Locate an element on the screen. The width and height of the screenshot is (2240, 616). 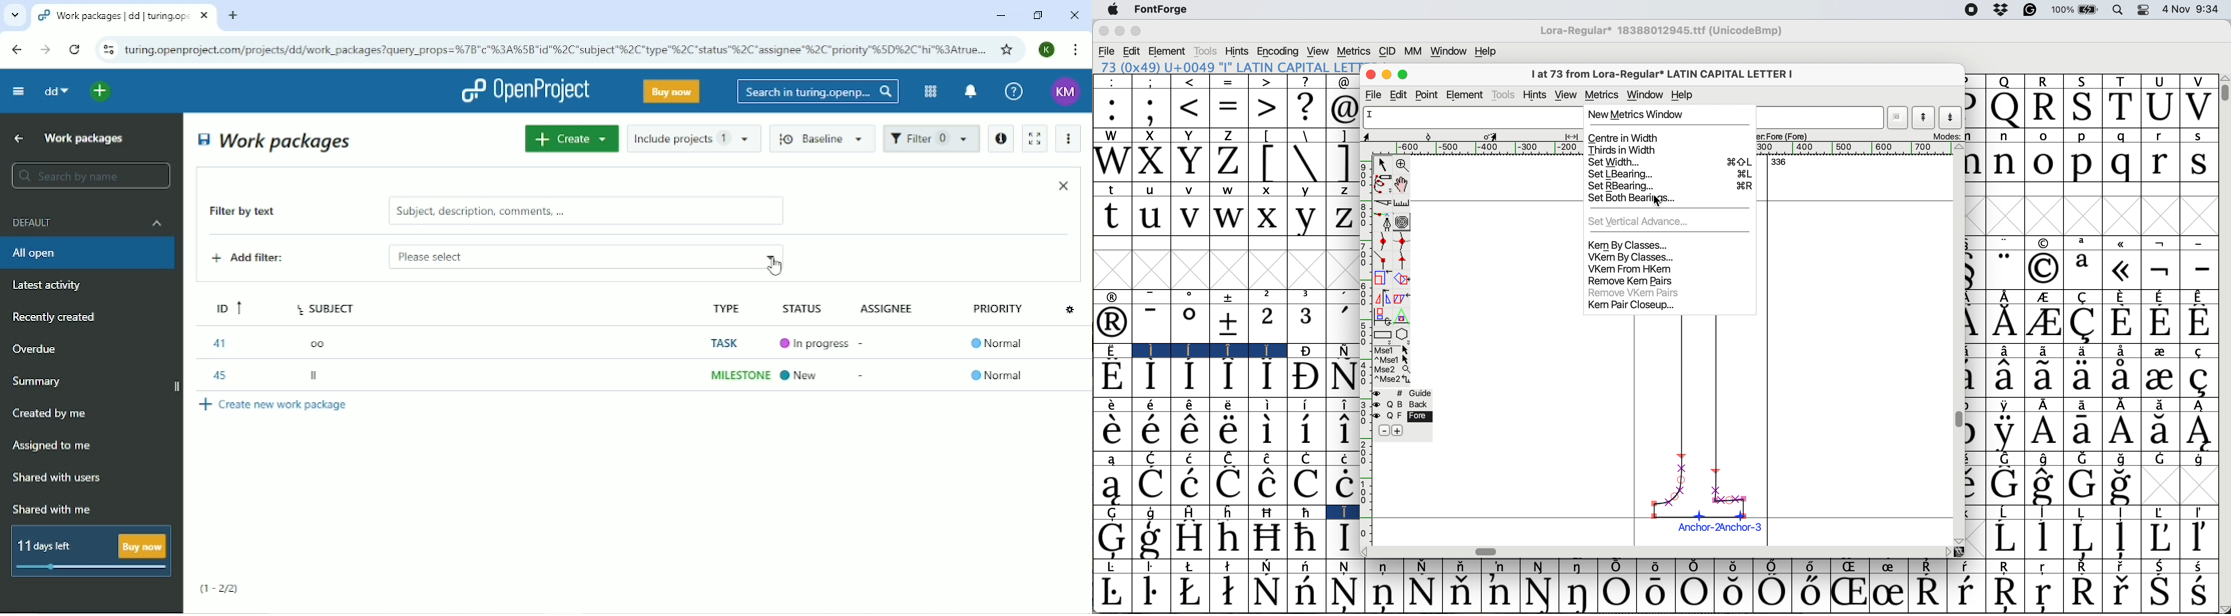
current wordlist is located at coordinates (1899, 118).